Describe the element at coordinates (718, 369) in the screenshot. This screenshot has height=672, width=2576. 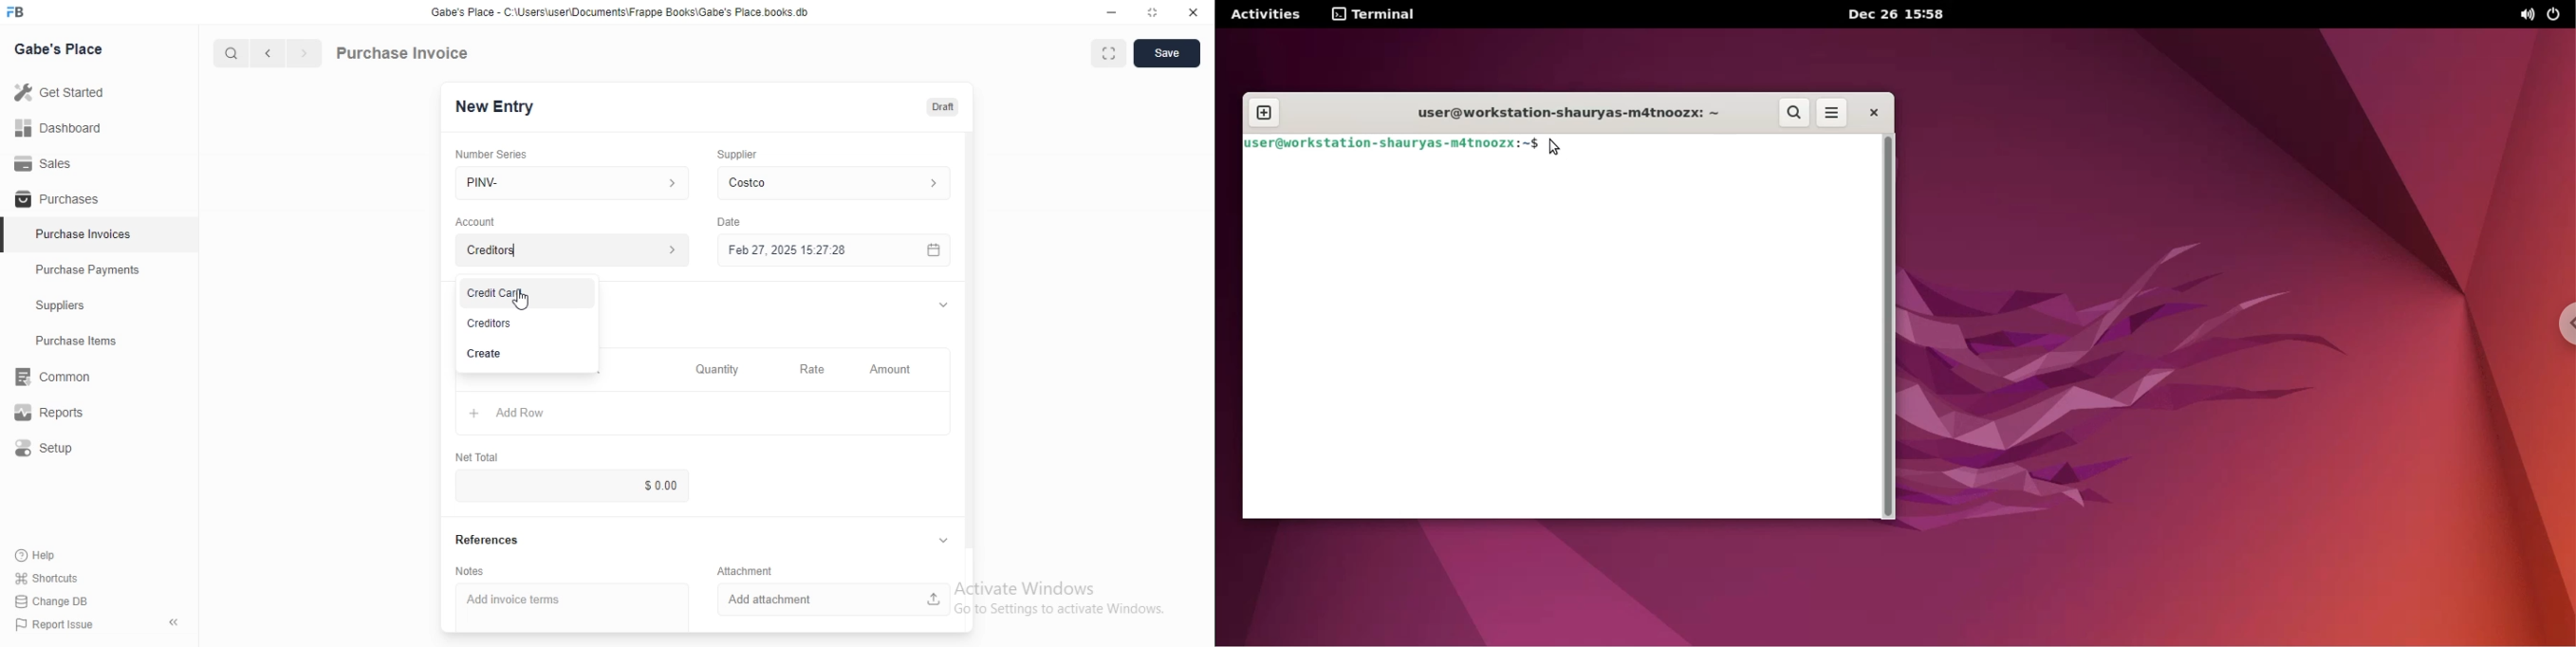
I see `Quantity` at that location.